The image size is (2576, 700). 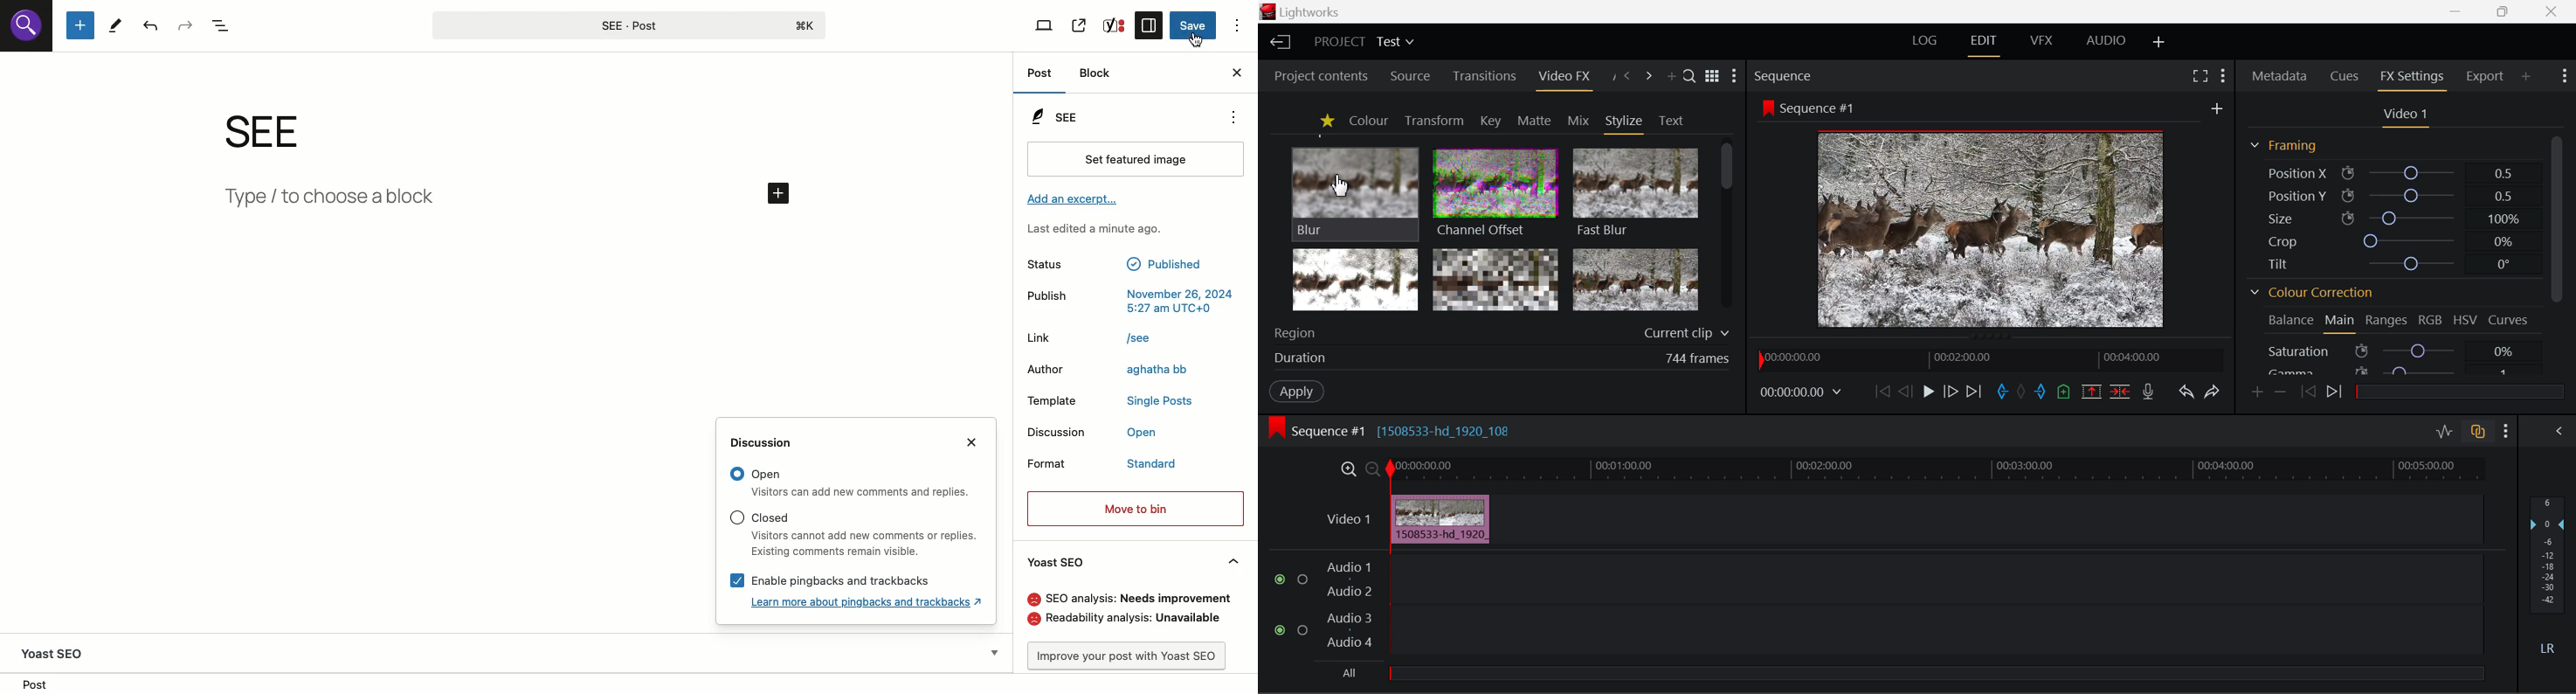 I want to click on Go Forward, so click(x=1951, y=392).